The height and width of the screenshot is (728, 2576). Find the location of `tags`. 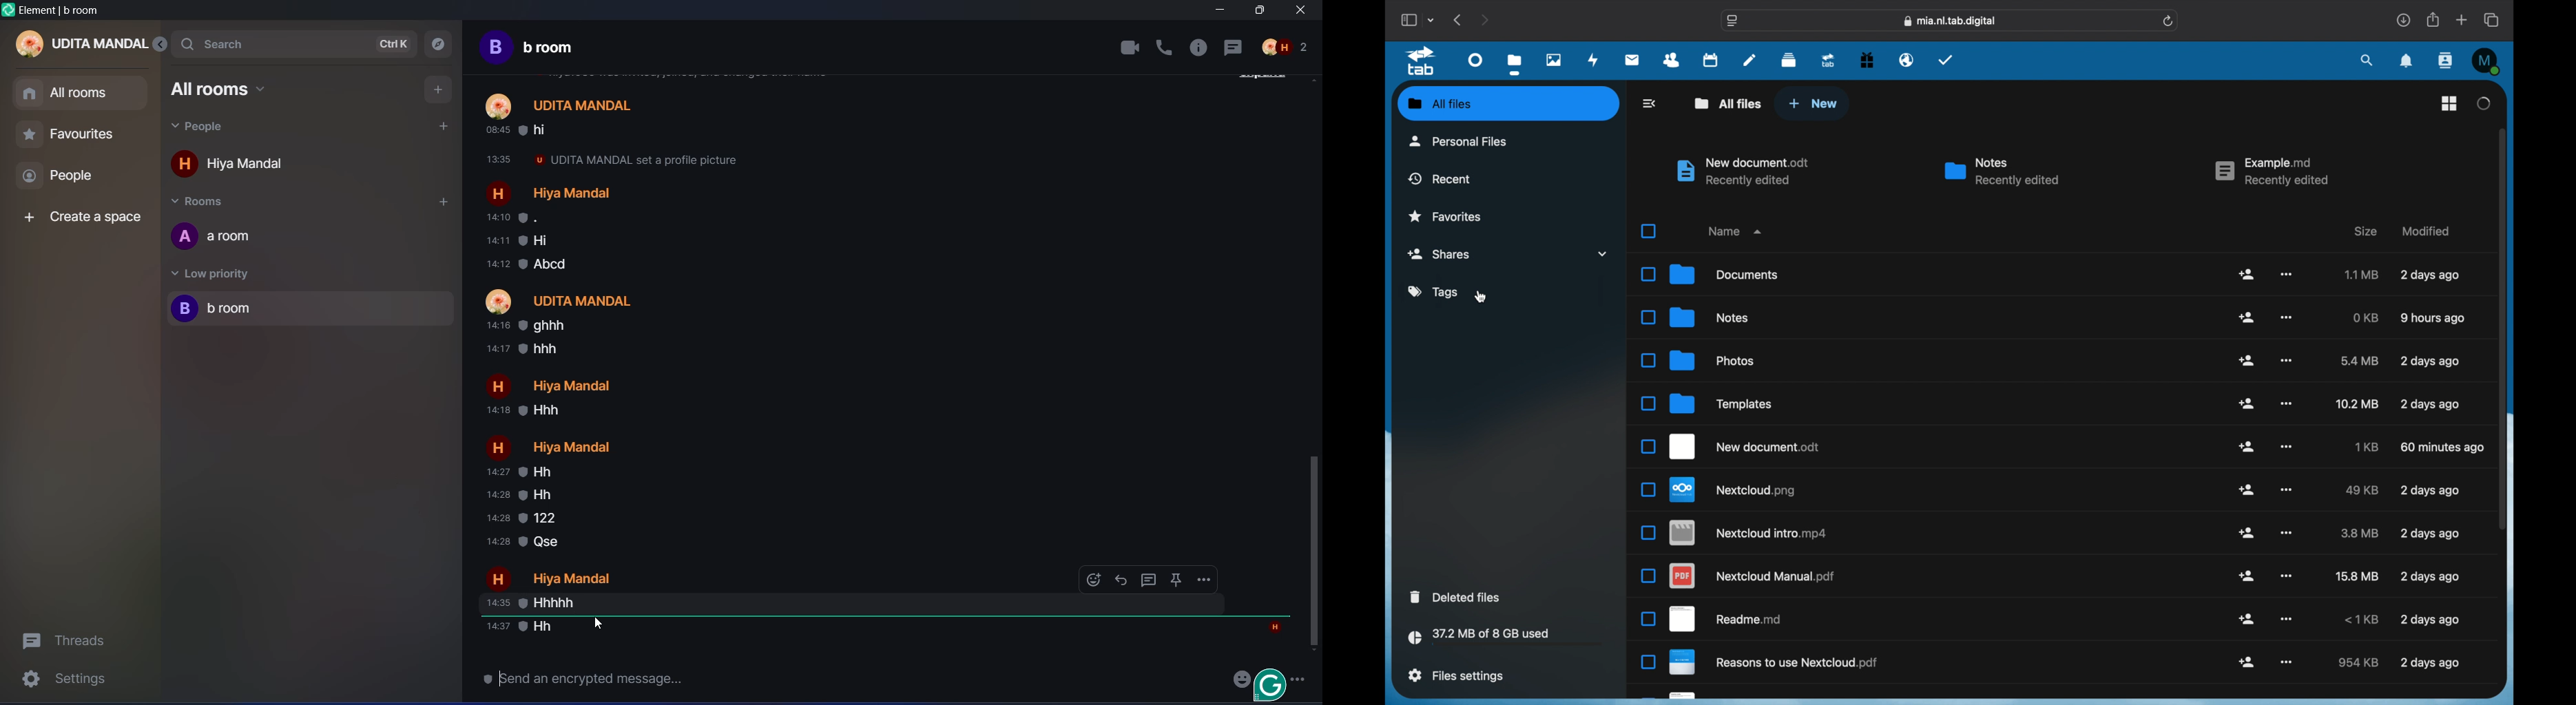

tags is located at coordinates (1433, 292).